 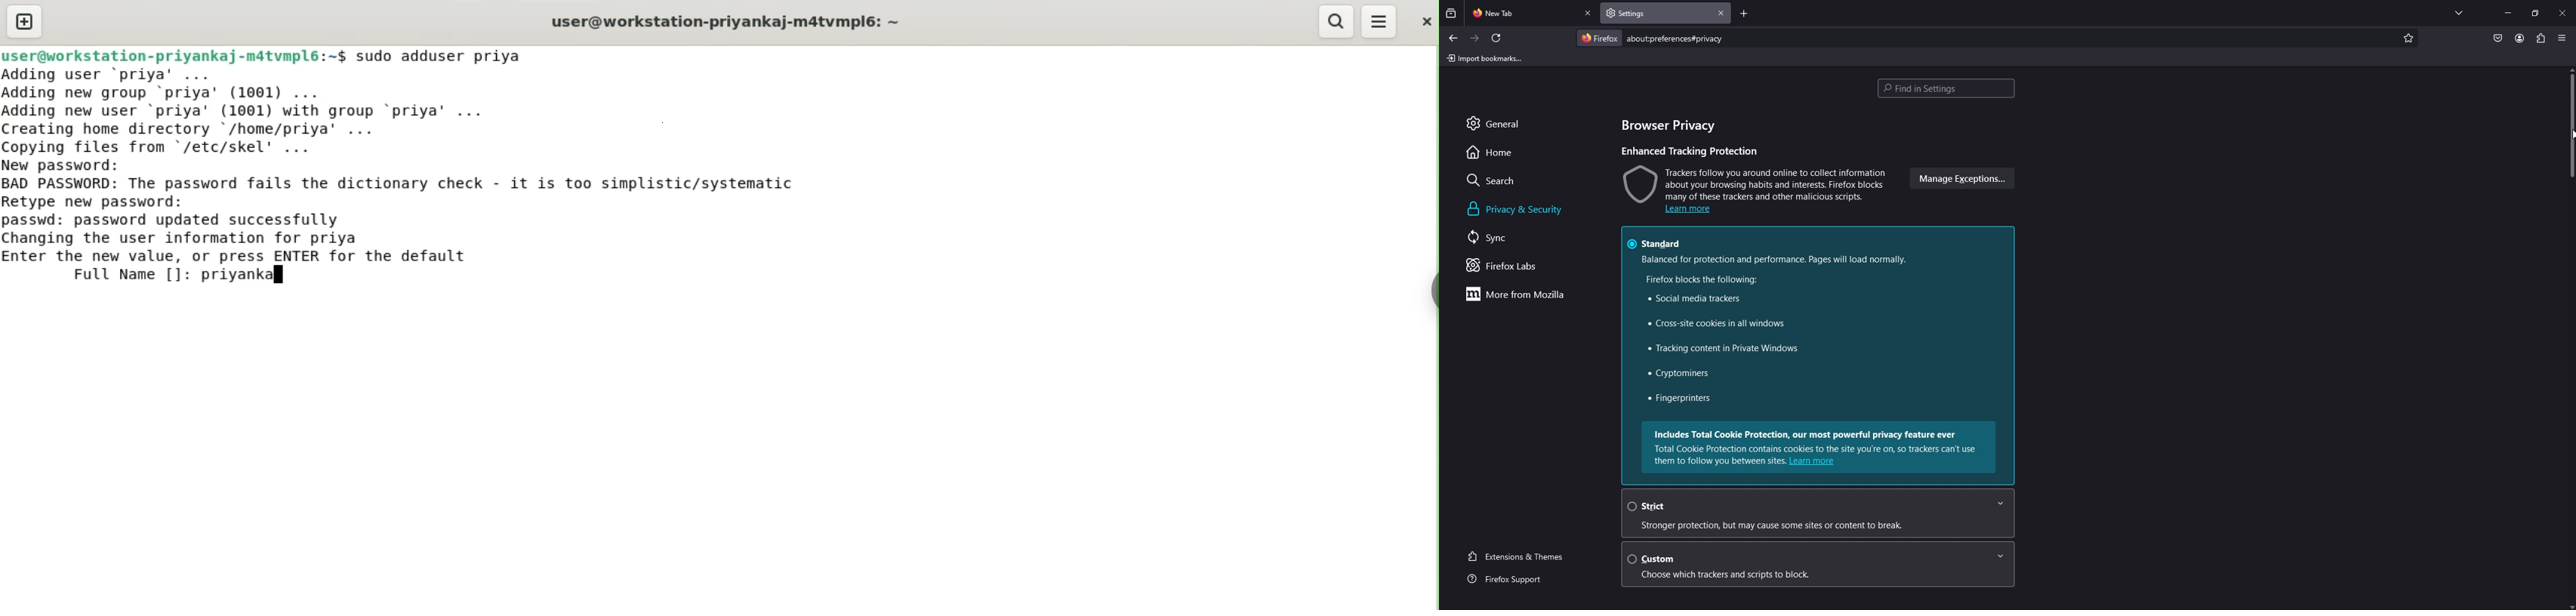 I want to click on save to pocket, so click(x=2497, y=39).